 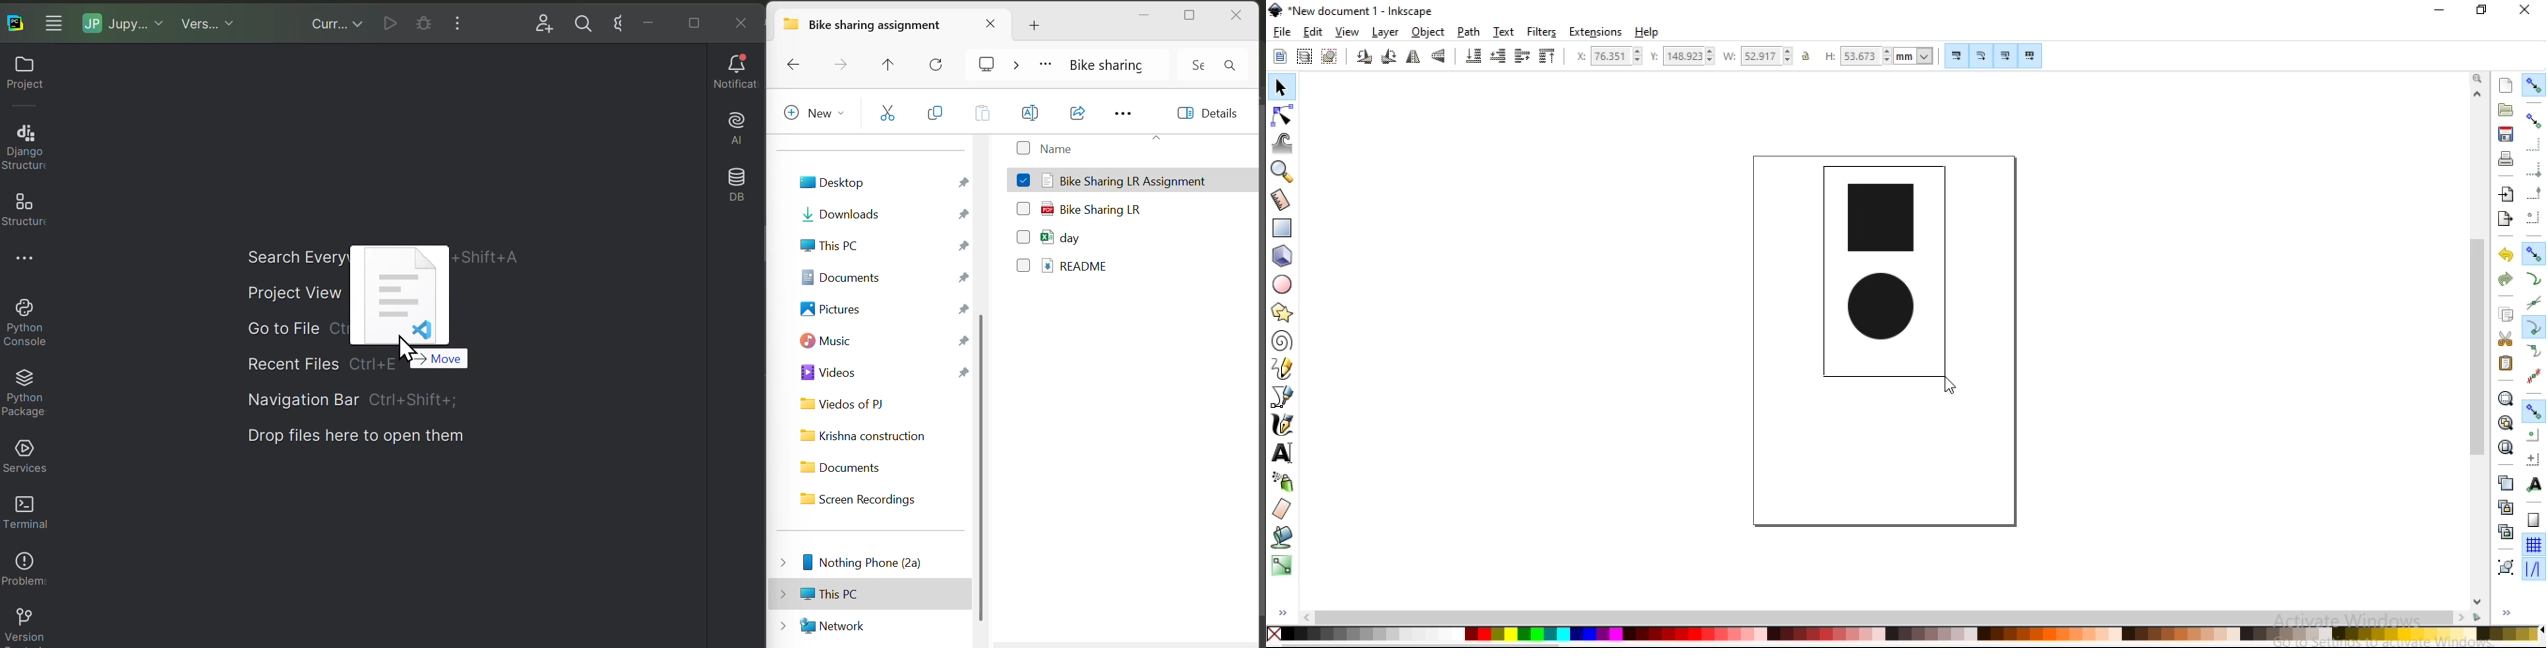 I want to click on undo, so click(x=2505, y=255).